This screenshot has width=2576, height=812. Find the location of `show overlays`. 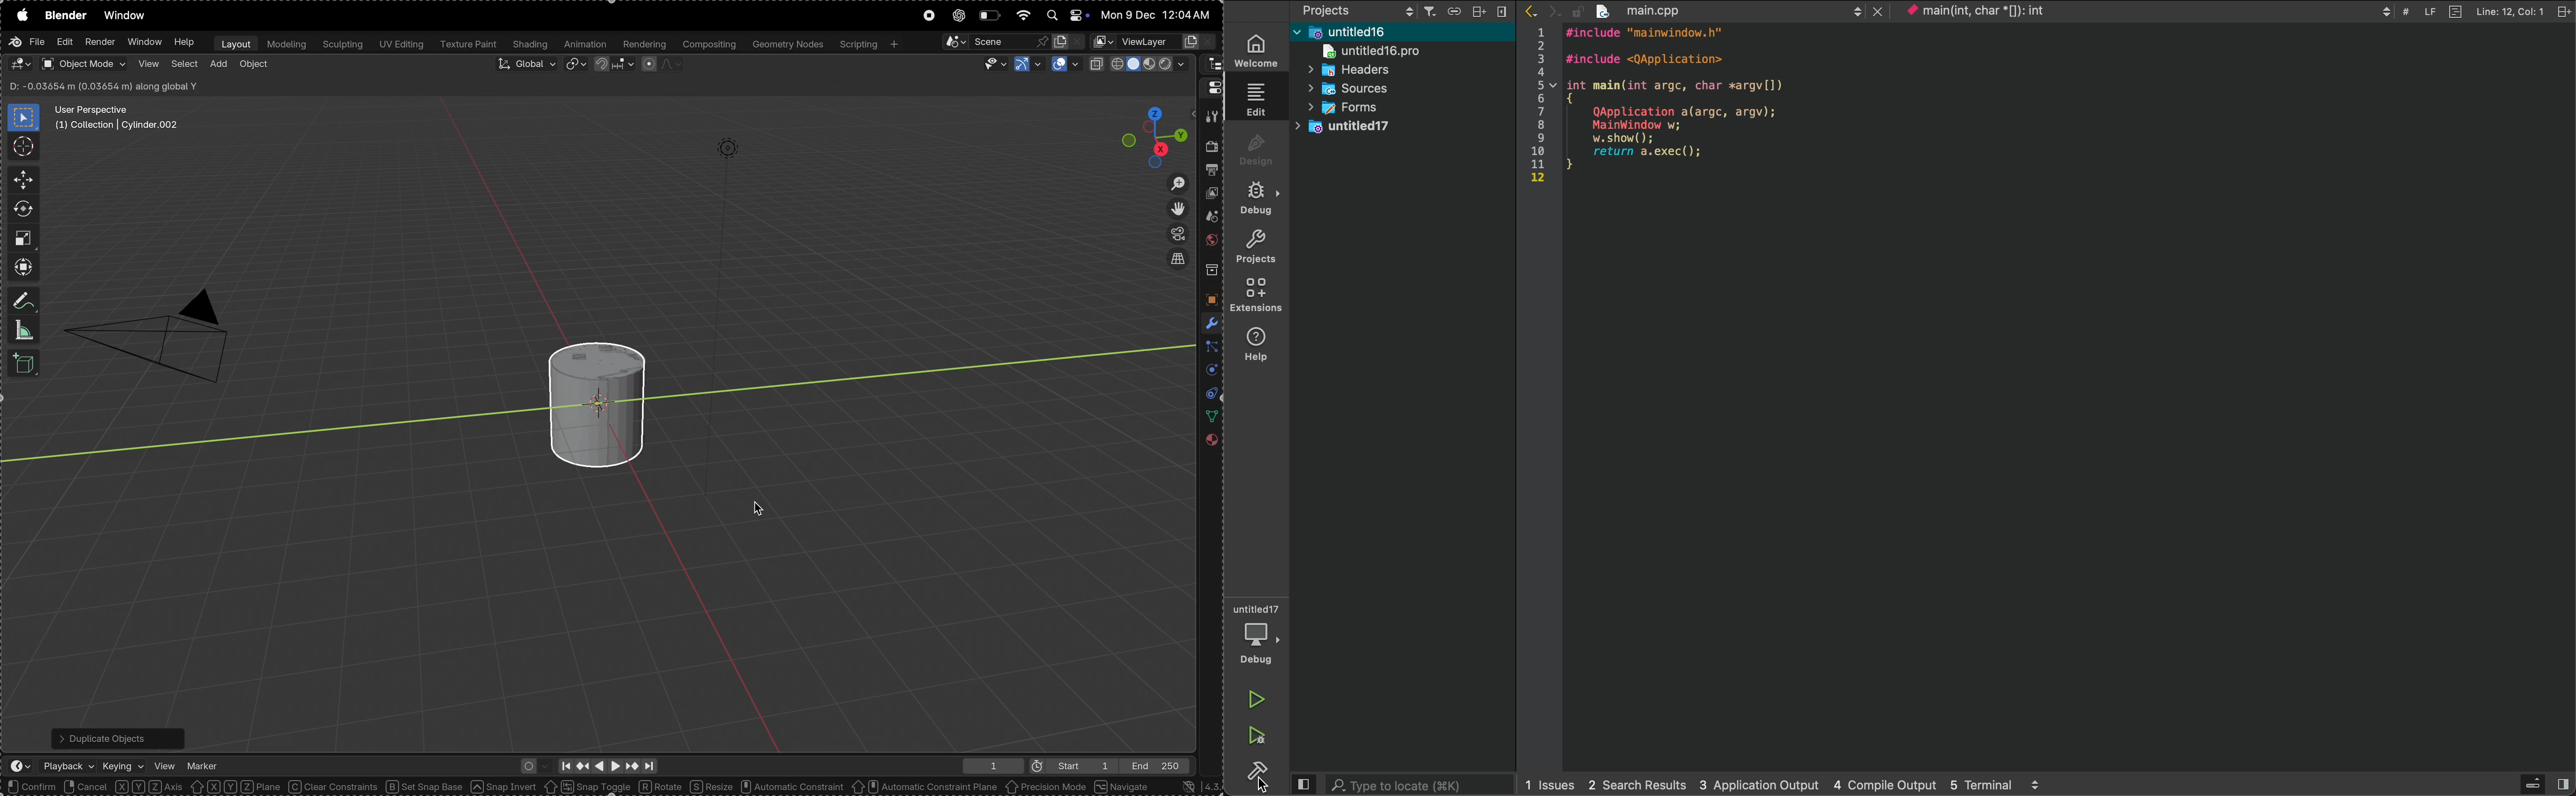

show overlays is located at coordinates (1065, 65).